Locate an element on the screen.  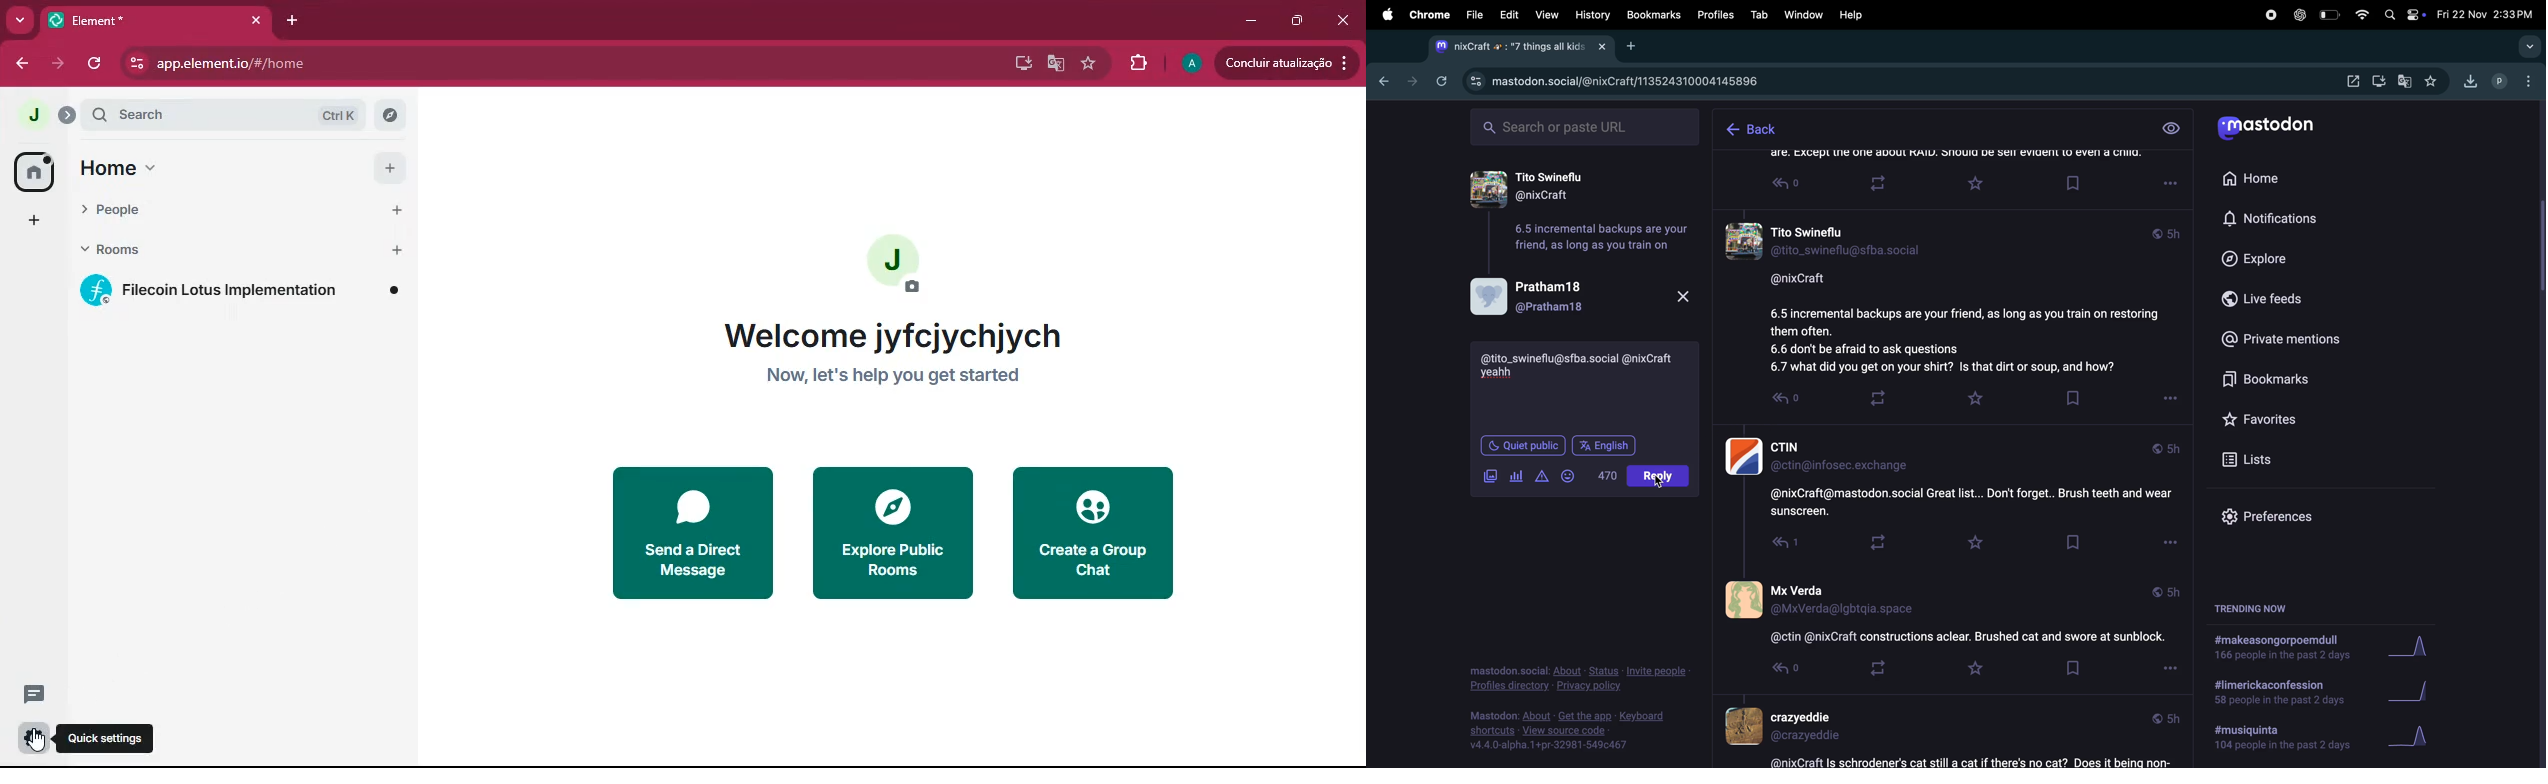
inline words is located at coordinates (1607, 475).